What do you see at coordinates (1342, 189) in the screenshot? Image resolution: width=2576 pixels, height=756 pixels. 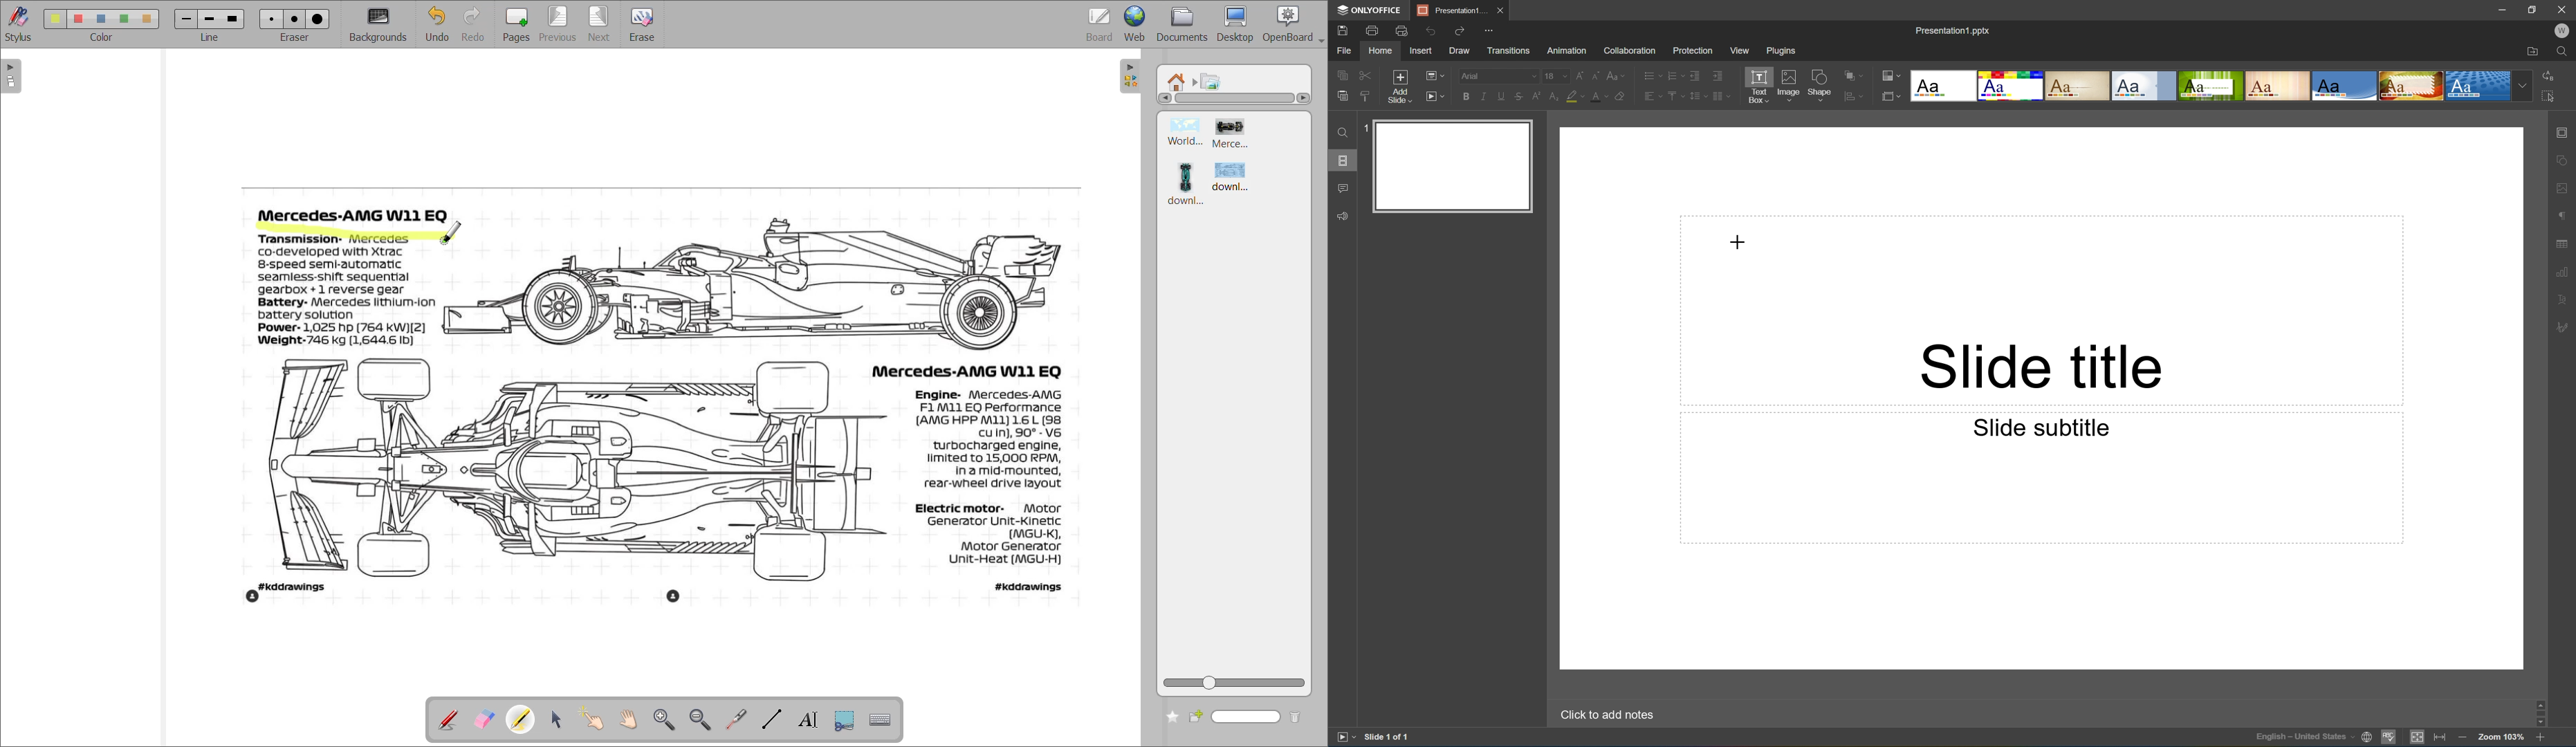 I see `Comments` at bounding box center [1342, 189].